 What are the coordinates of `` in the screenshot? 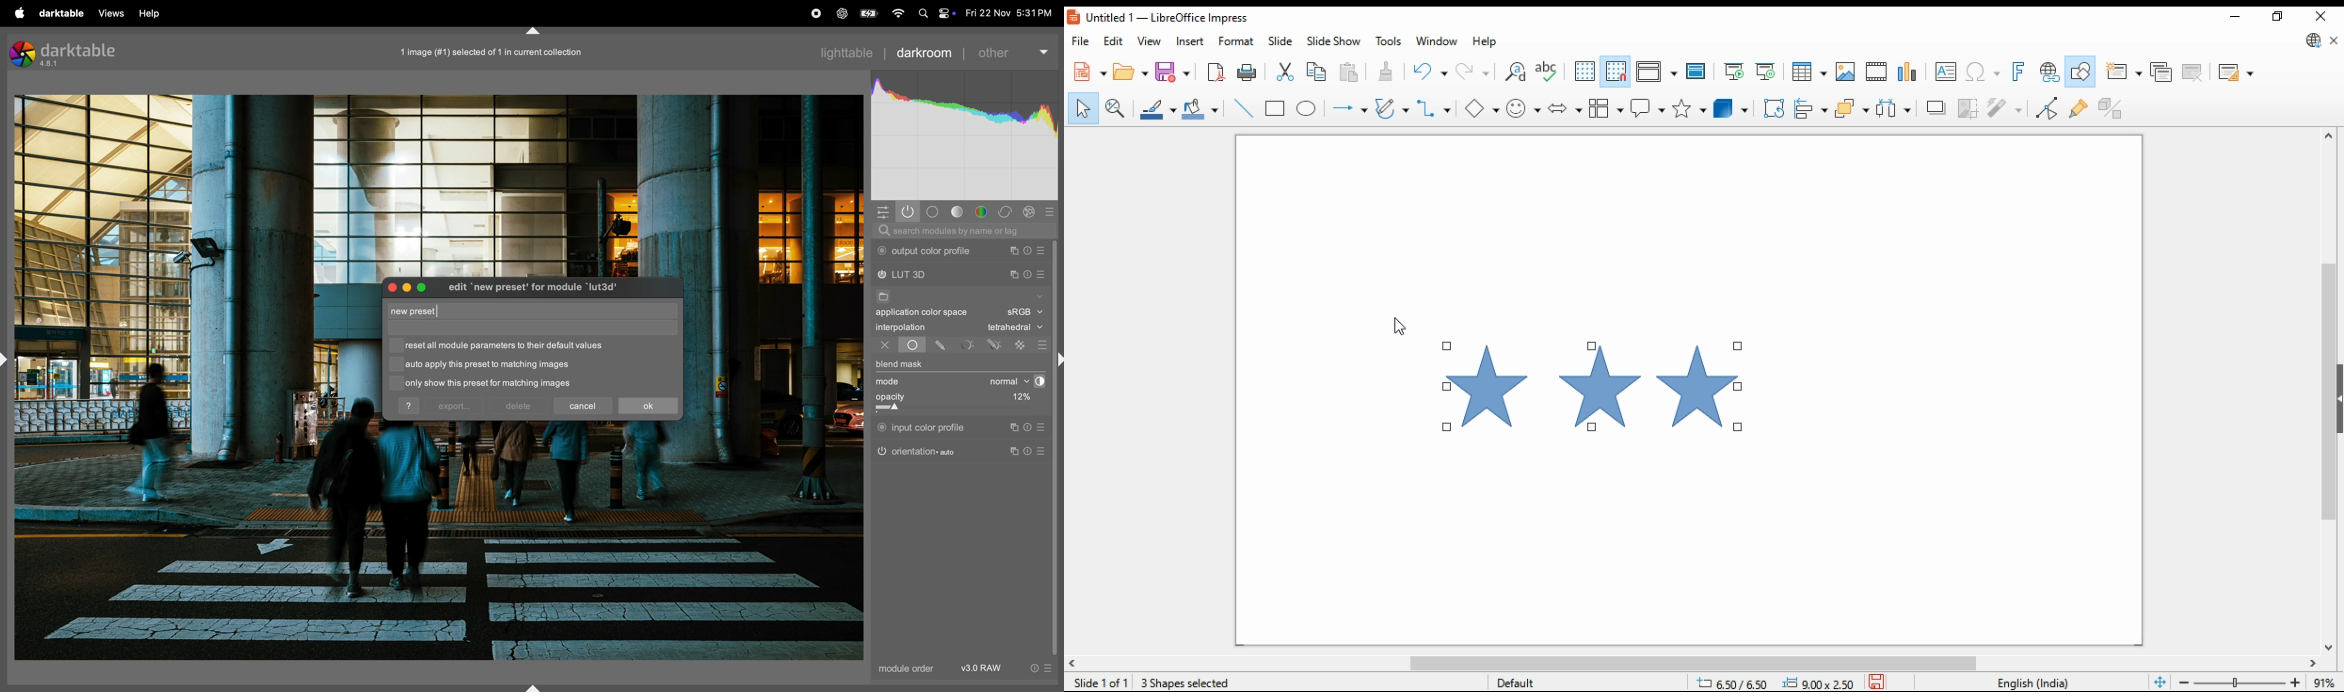 It's located at (1058, 361).